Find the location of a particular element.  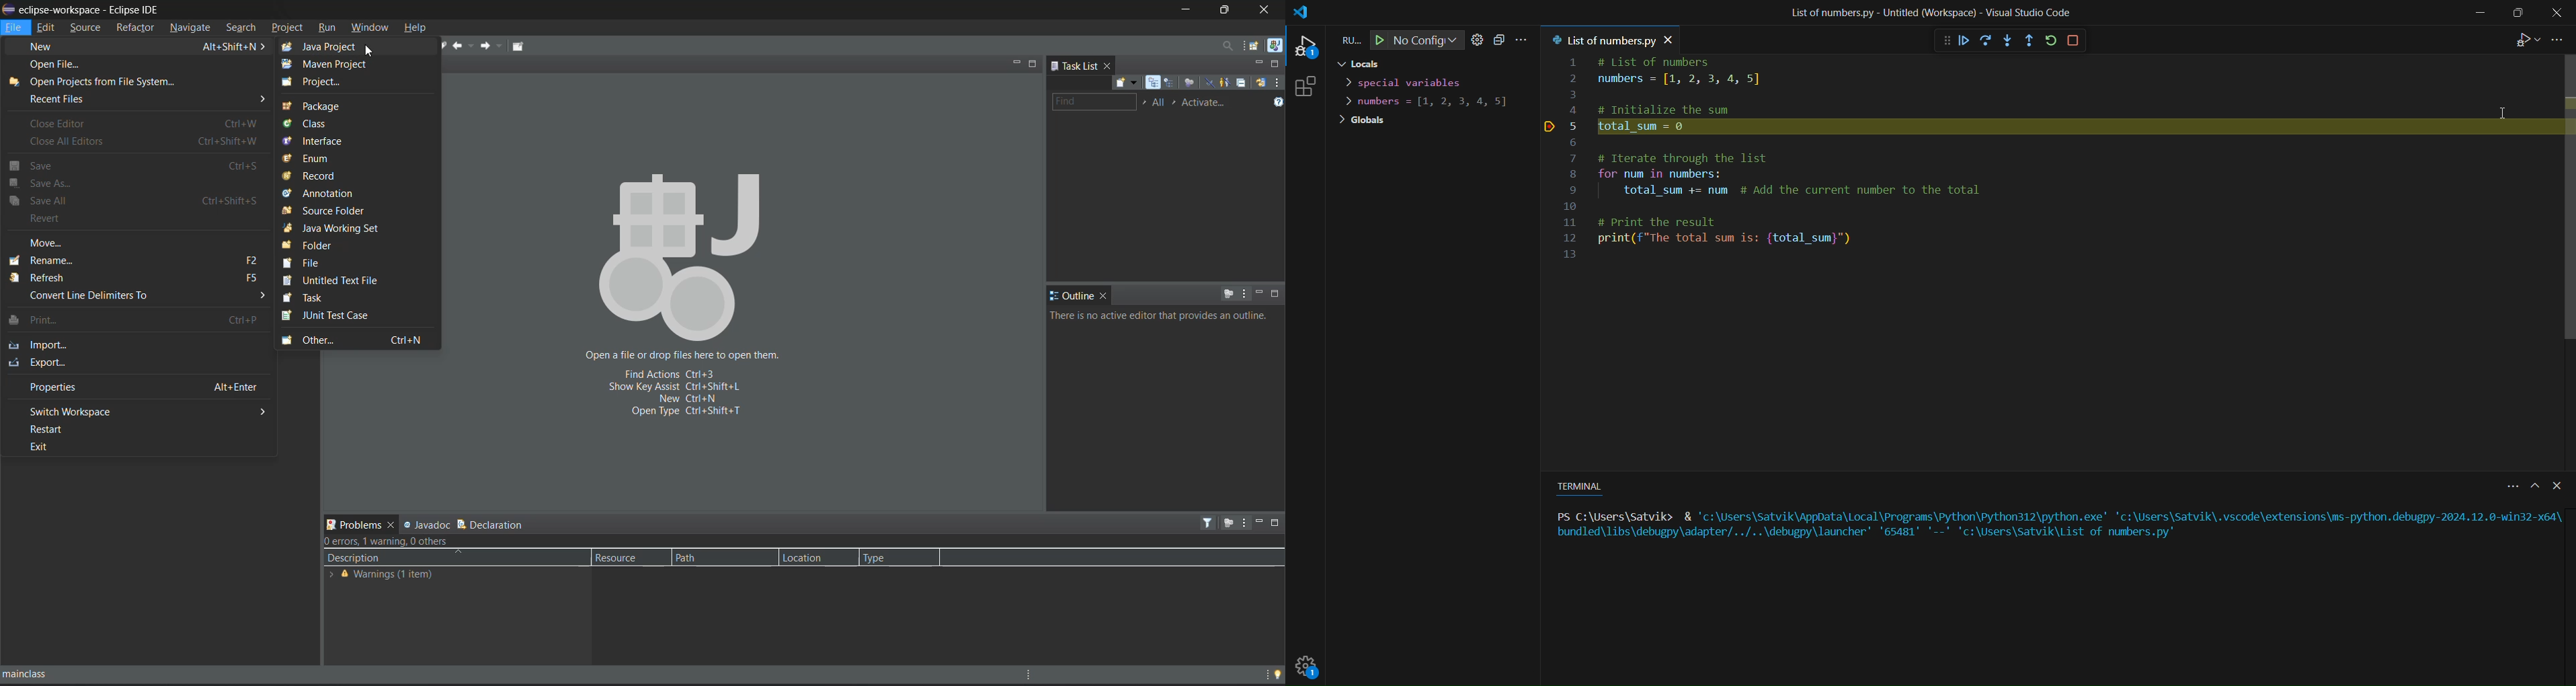

metadata is located at coordinates (400, 542).